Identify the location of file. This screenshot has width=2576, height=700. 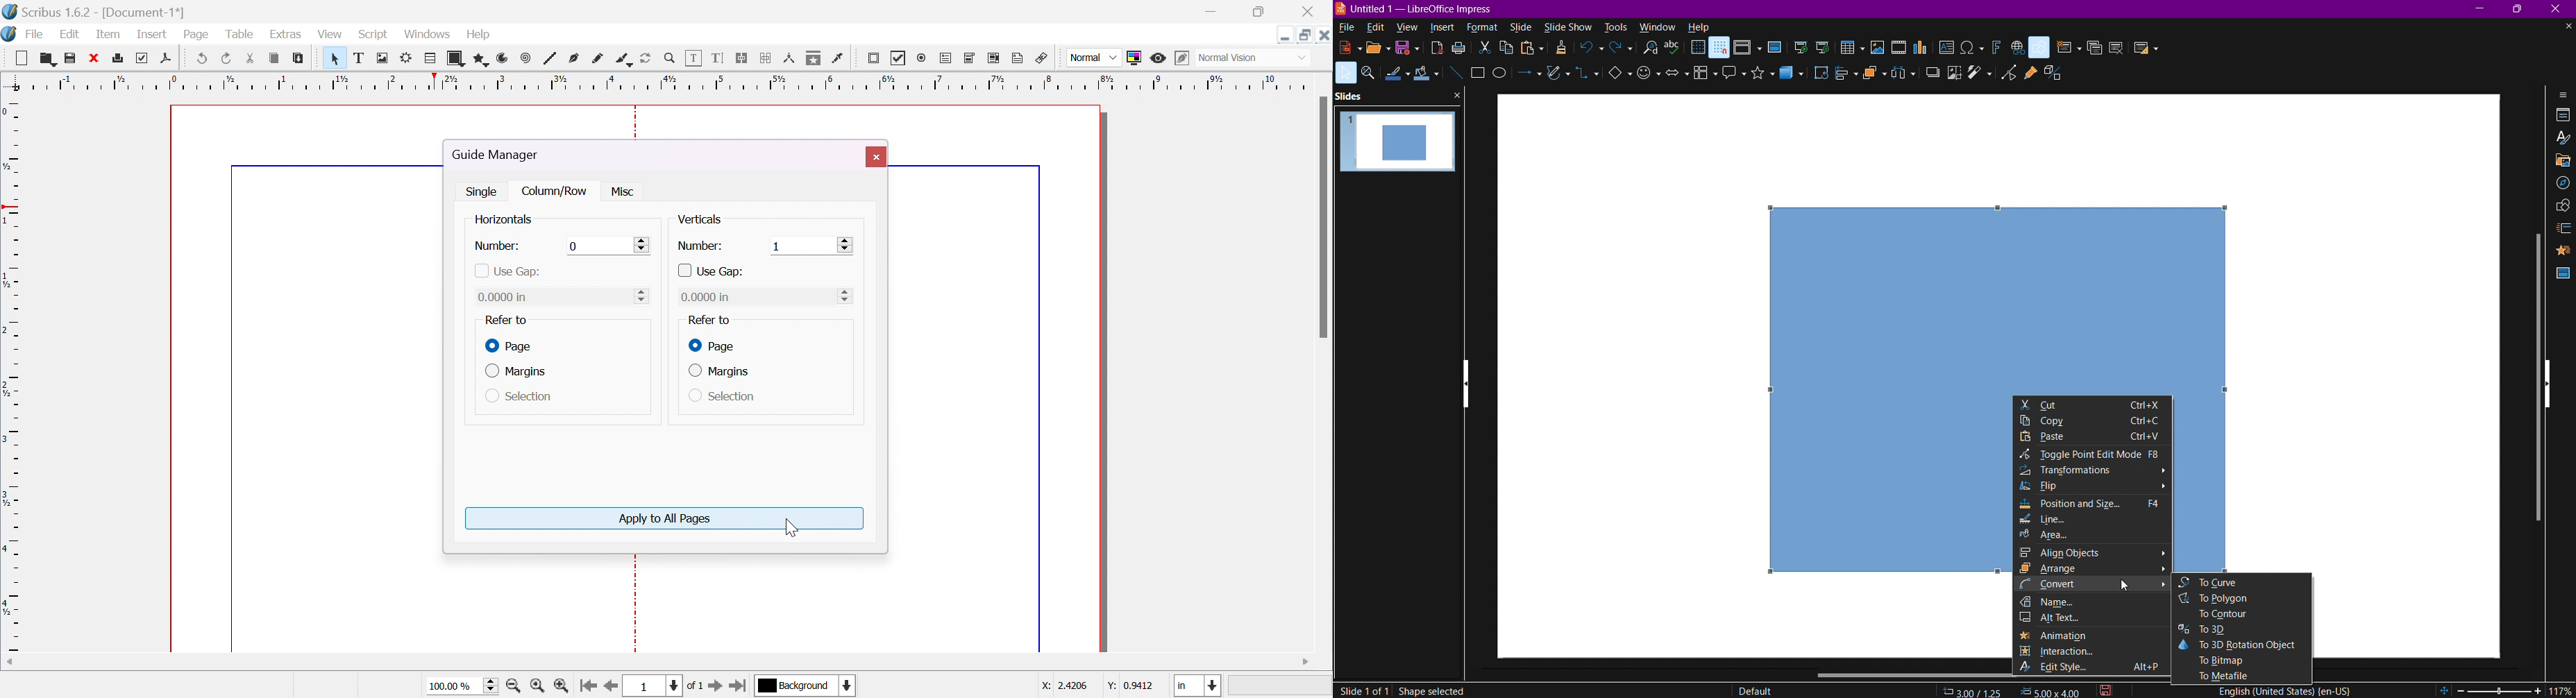
(1345, 28).